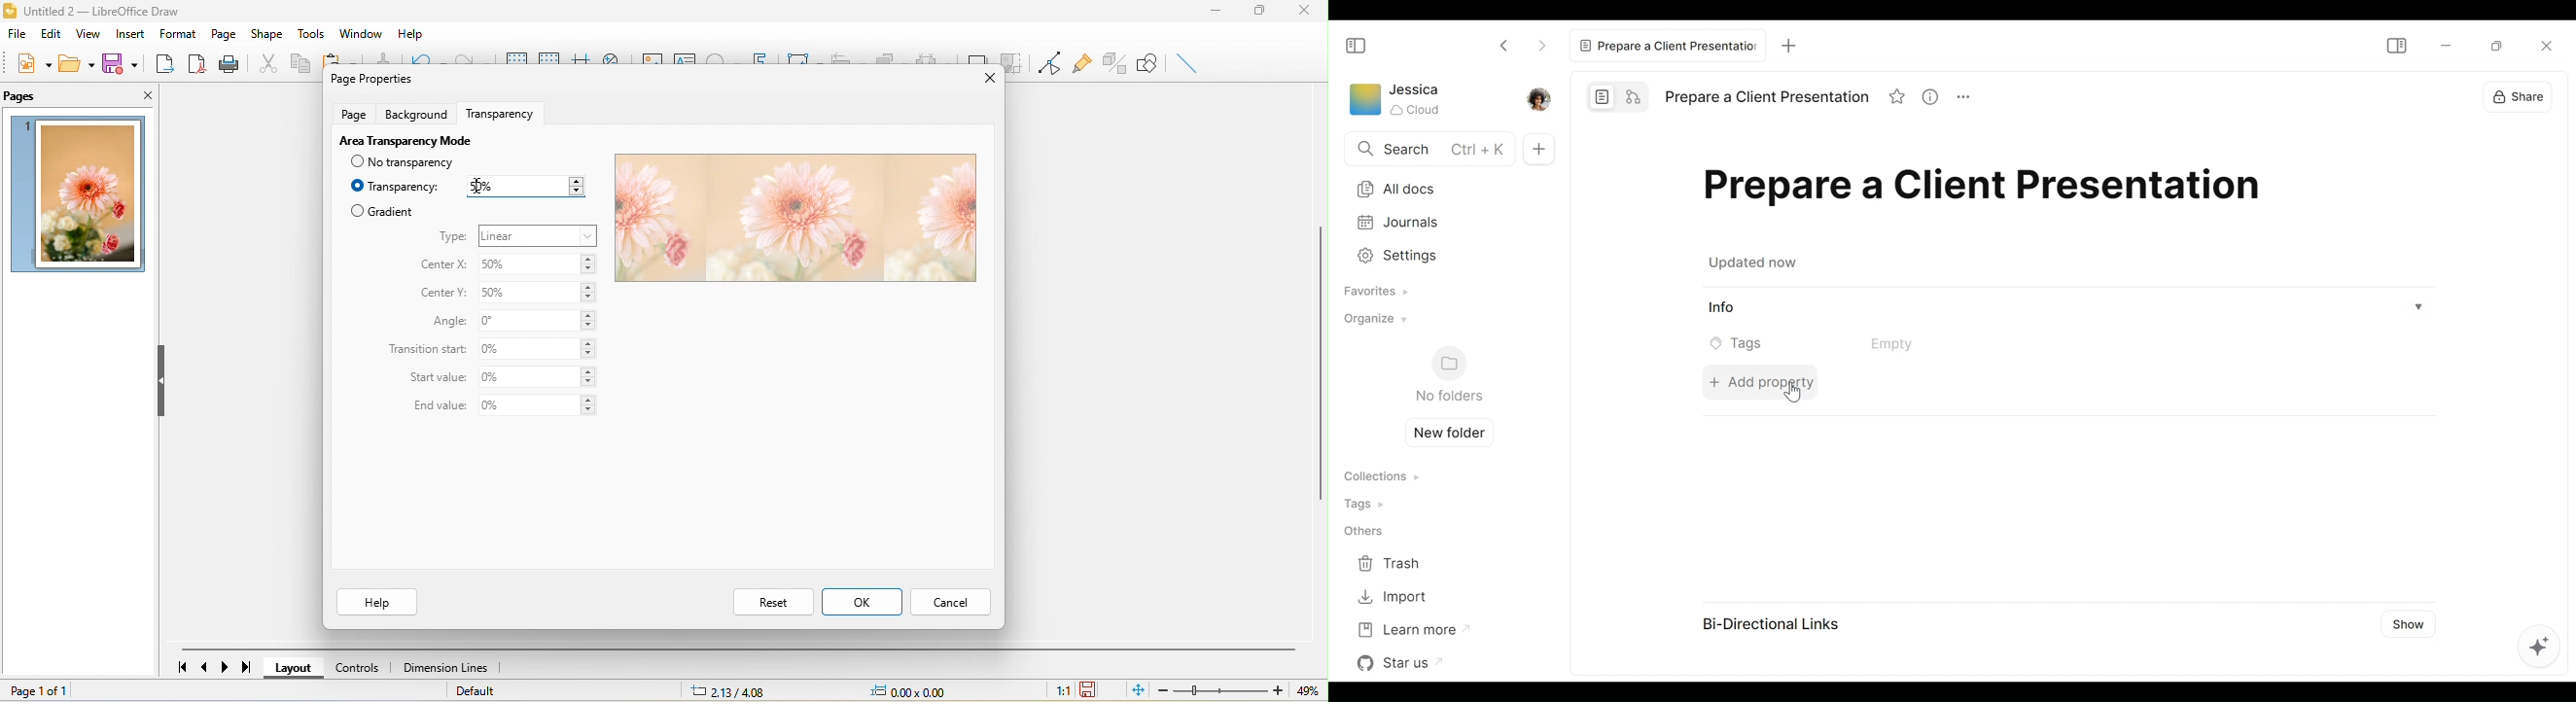 The image size is (2576, 728). Describe the element at coordinates (1415, 90) in the screenshot. I see `Username` at that location.